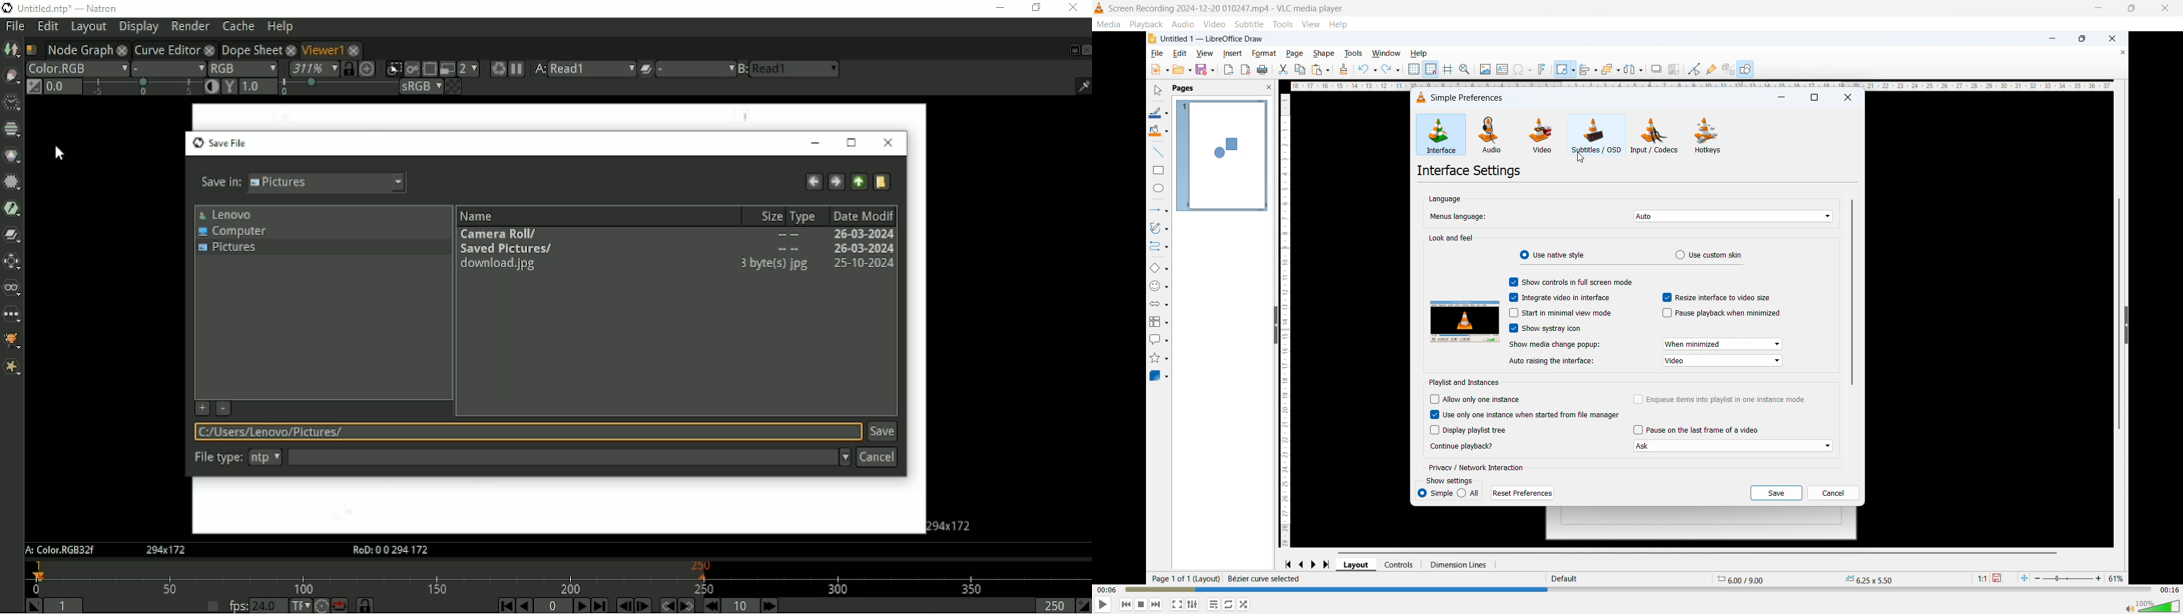  Describe the element at coordinates (1852, 292) in the screenshot. I see `Vertical scroll bar ` at that location.